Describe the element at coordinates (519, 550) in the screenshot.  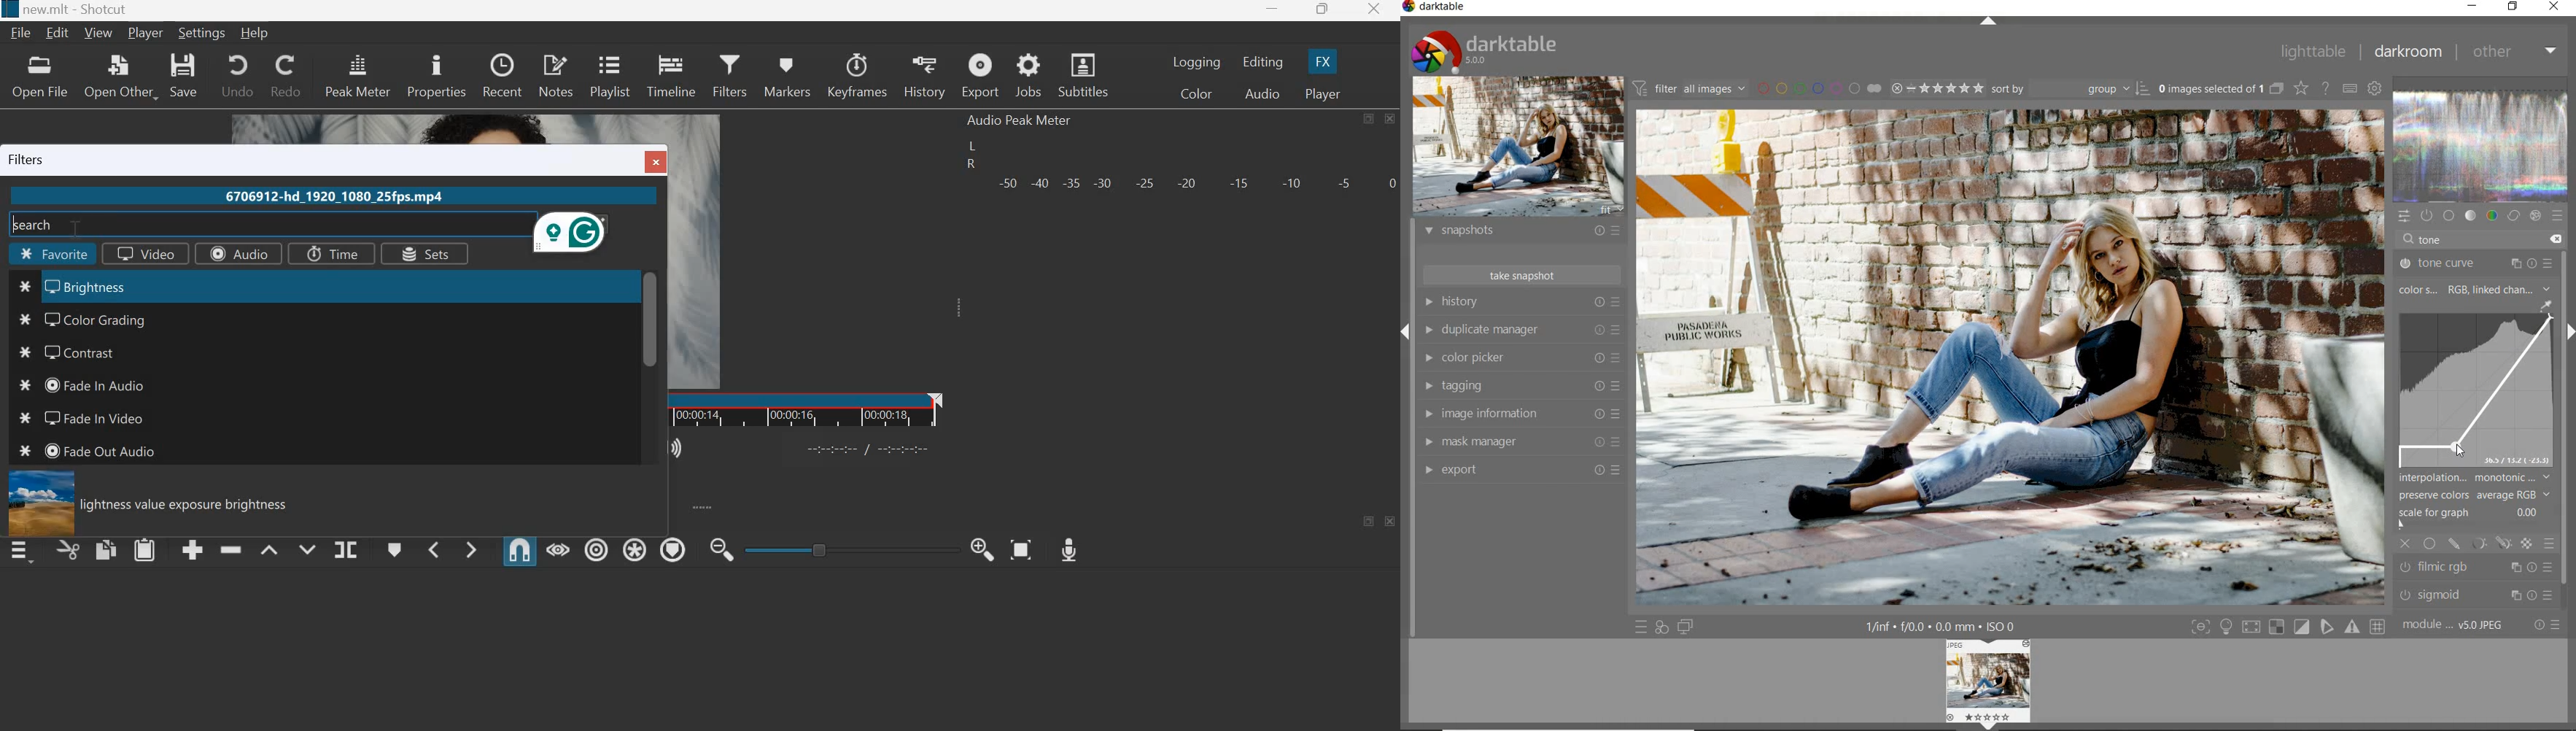
I see `Snap` at that location.